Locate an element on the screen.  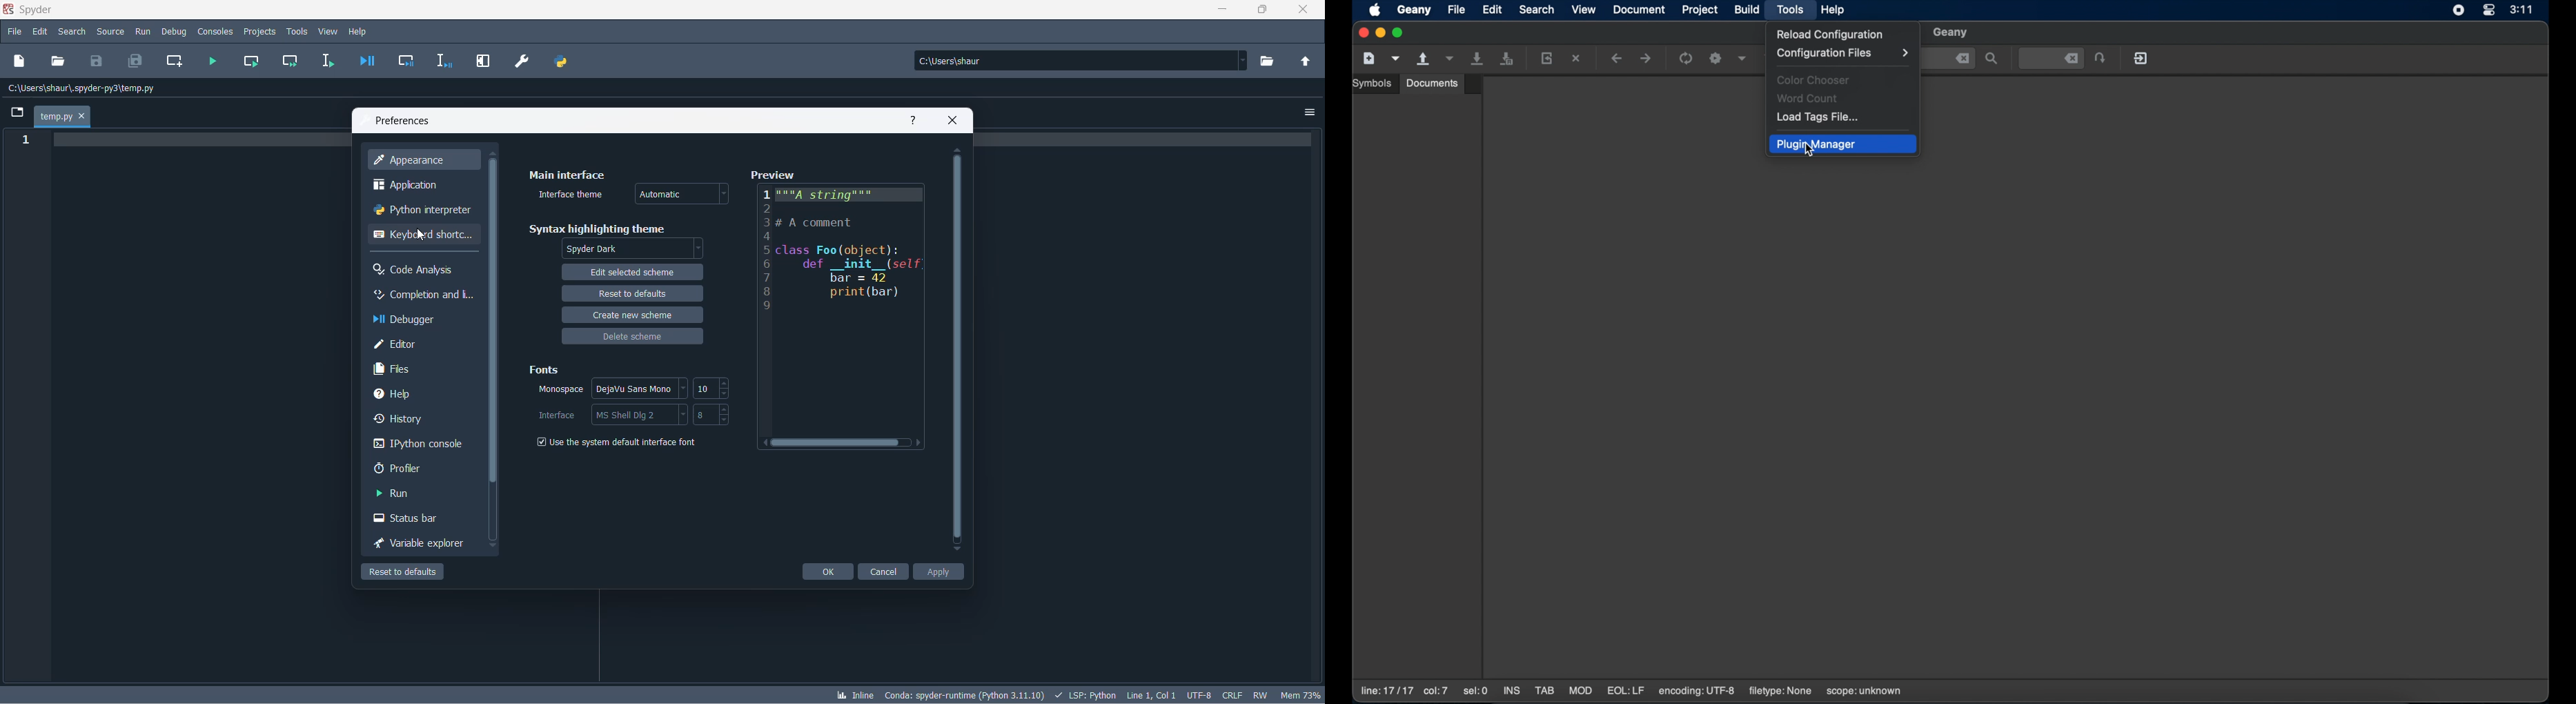
working directory is located at coordinates (1270, 62).